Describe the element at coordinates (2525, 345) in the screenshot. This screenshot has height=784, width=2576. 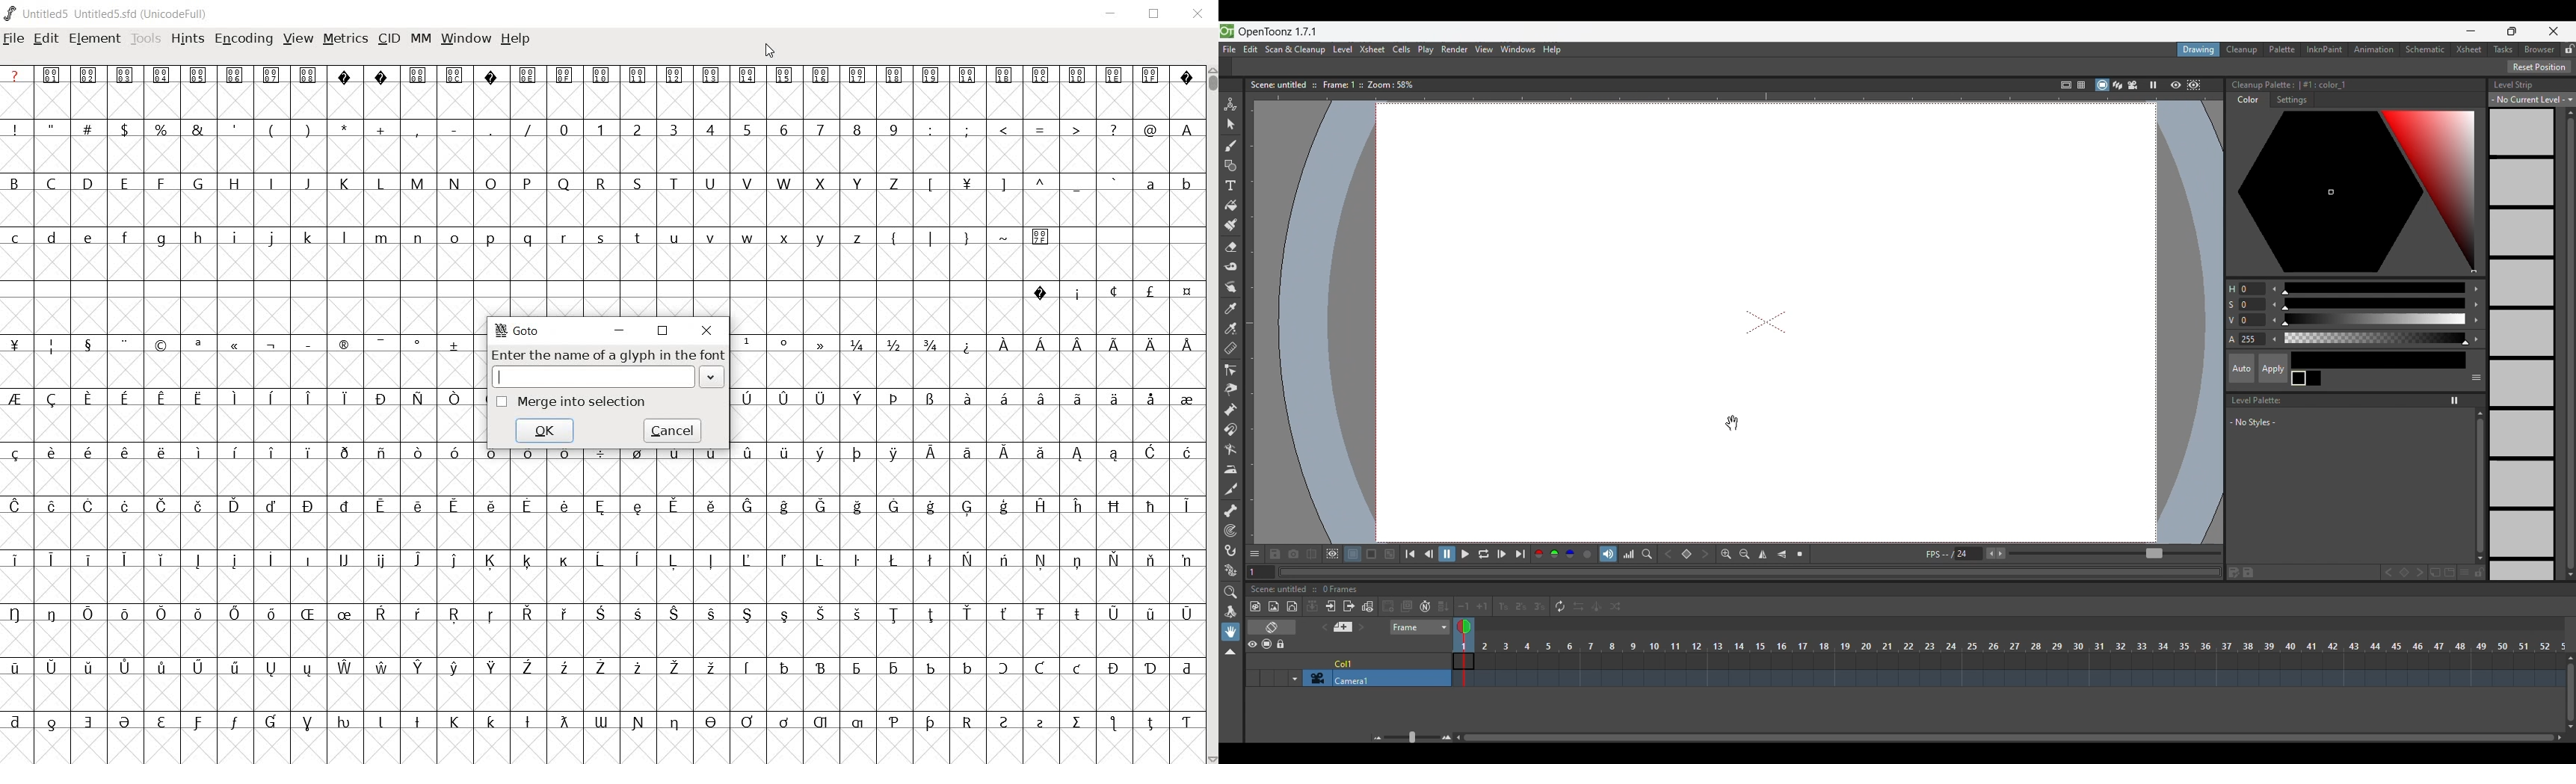
I see `Level strip` at that location.